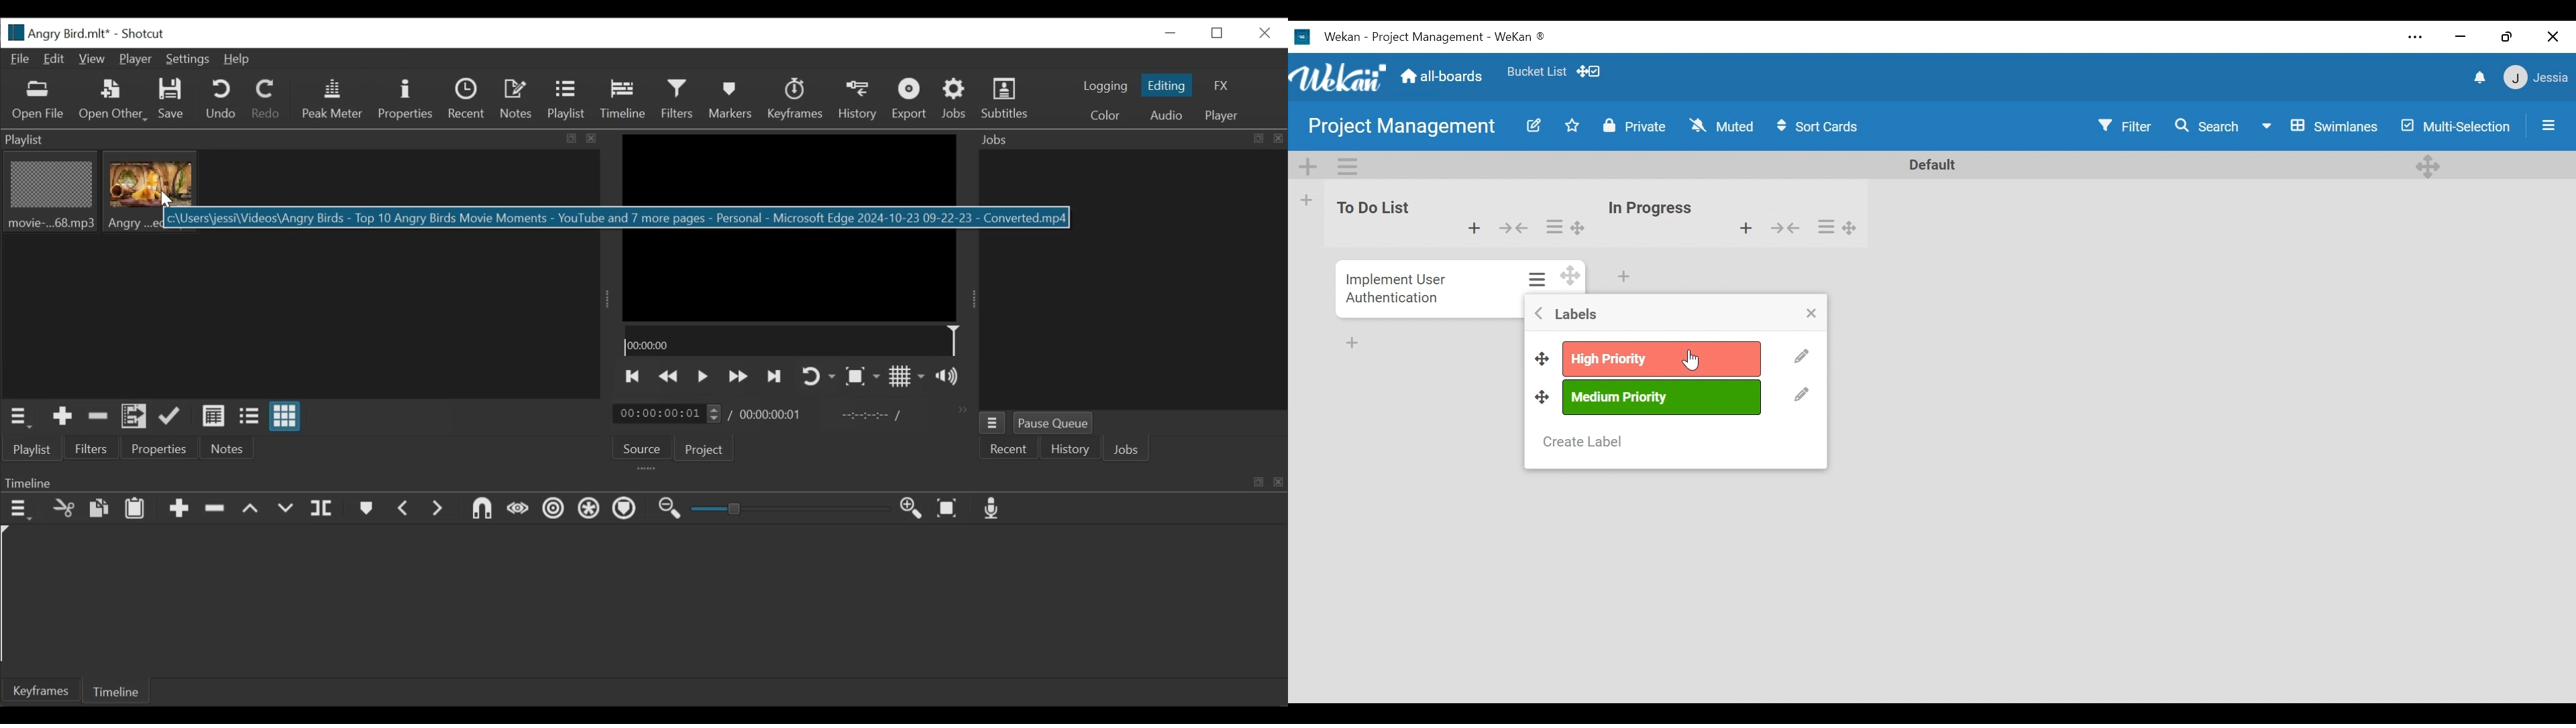 The width and height of the screenshot is (2576, 728). What do you see at coordinates (671, 377) in the screenshot?
I see `Play quickly backward` at bounding box center [671, 377].